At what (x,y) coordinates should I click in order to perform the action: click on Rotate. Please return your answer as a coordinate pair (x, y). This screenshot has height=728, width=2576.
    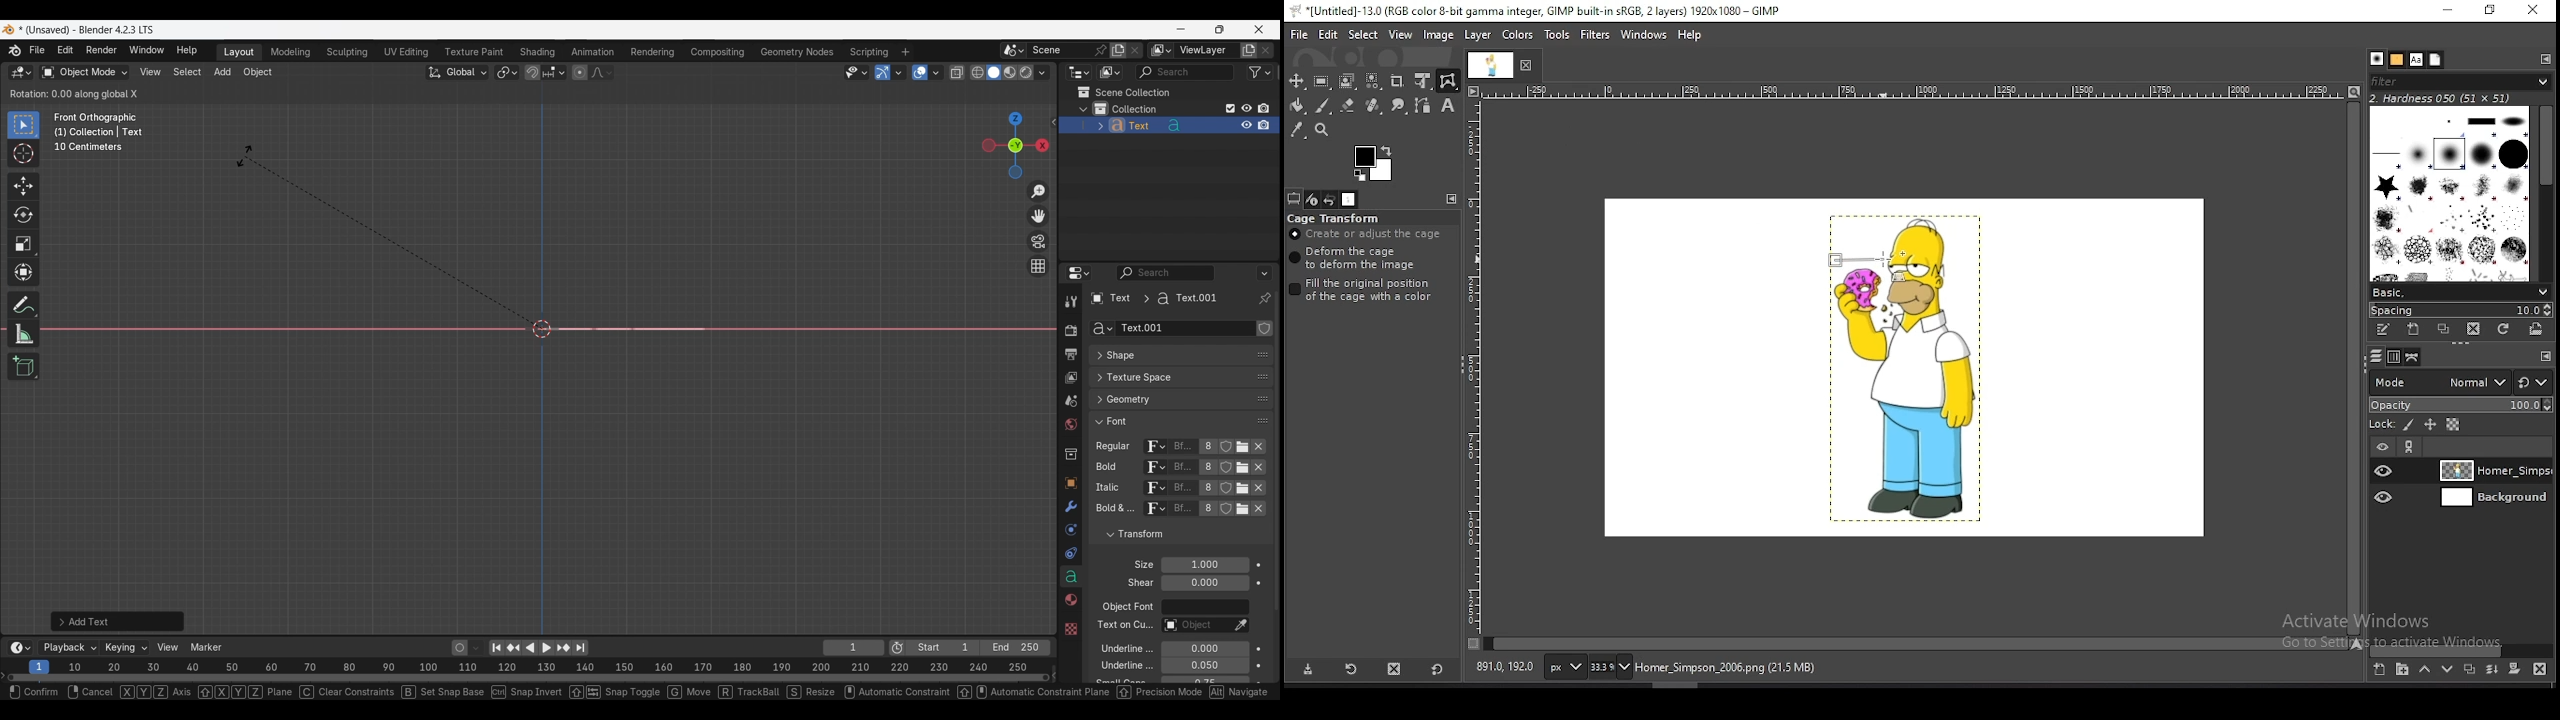
    Looking at the image, I should click on (23, 215).